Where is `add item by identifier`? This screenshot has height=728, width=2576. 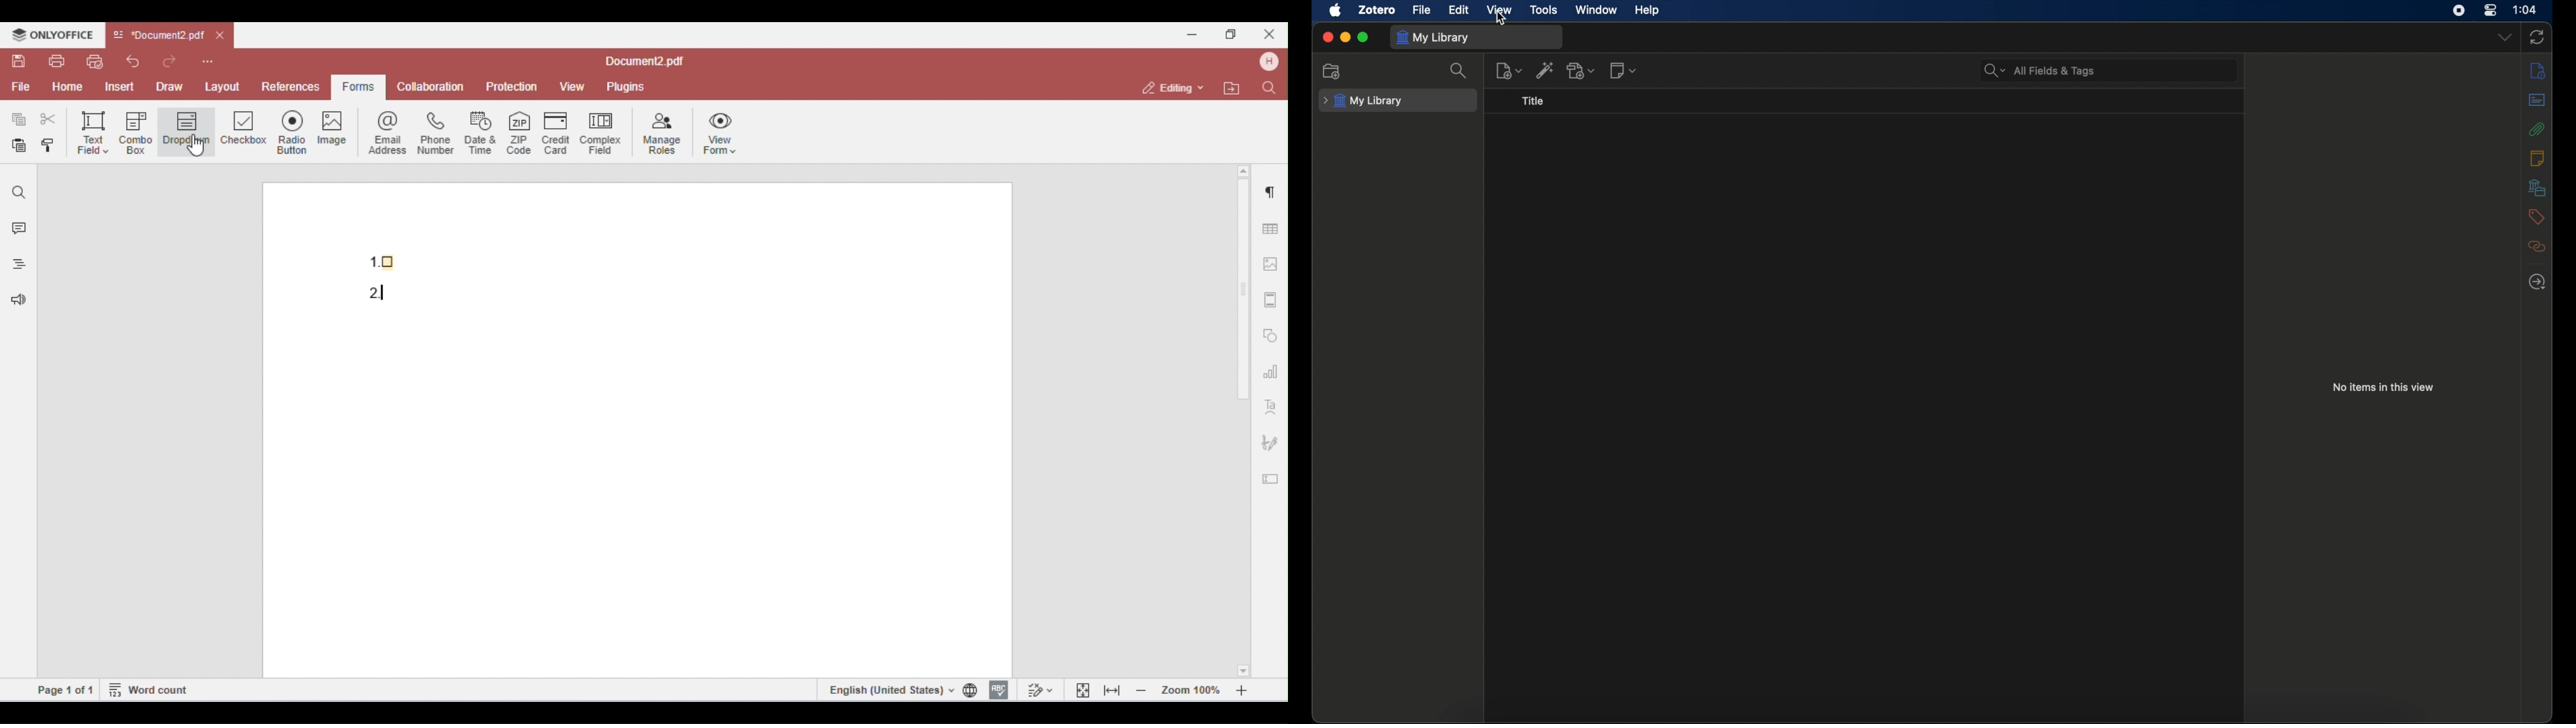 add item by identifier is located at coordinates (1546, 70).